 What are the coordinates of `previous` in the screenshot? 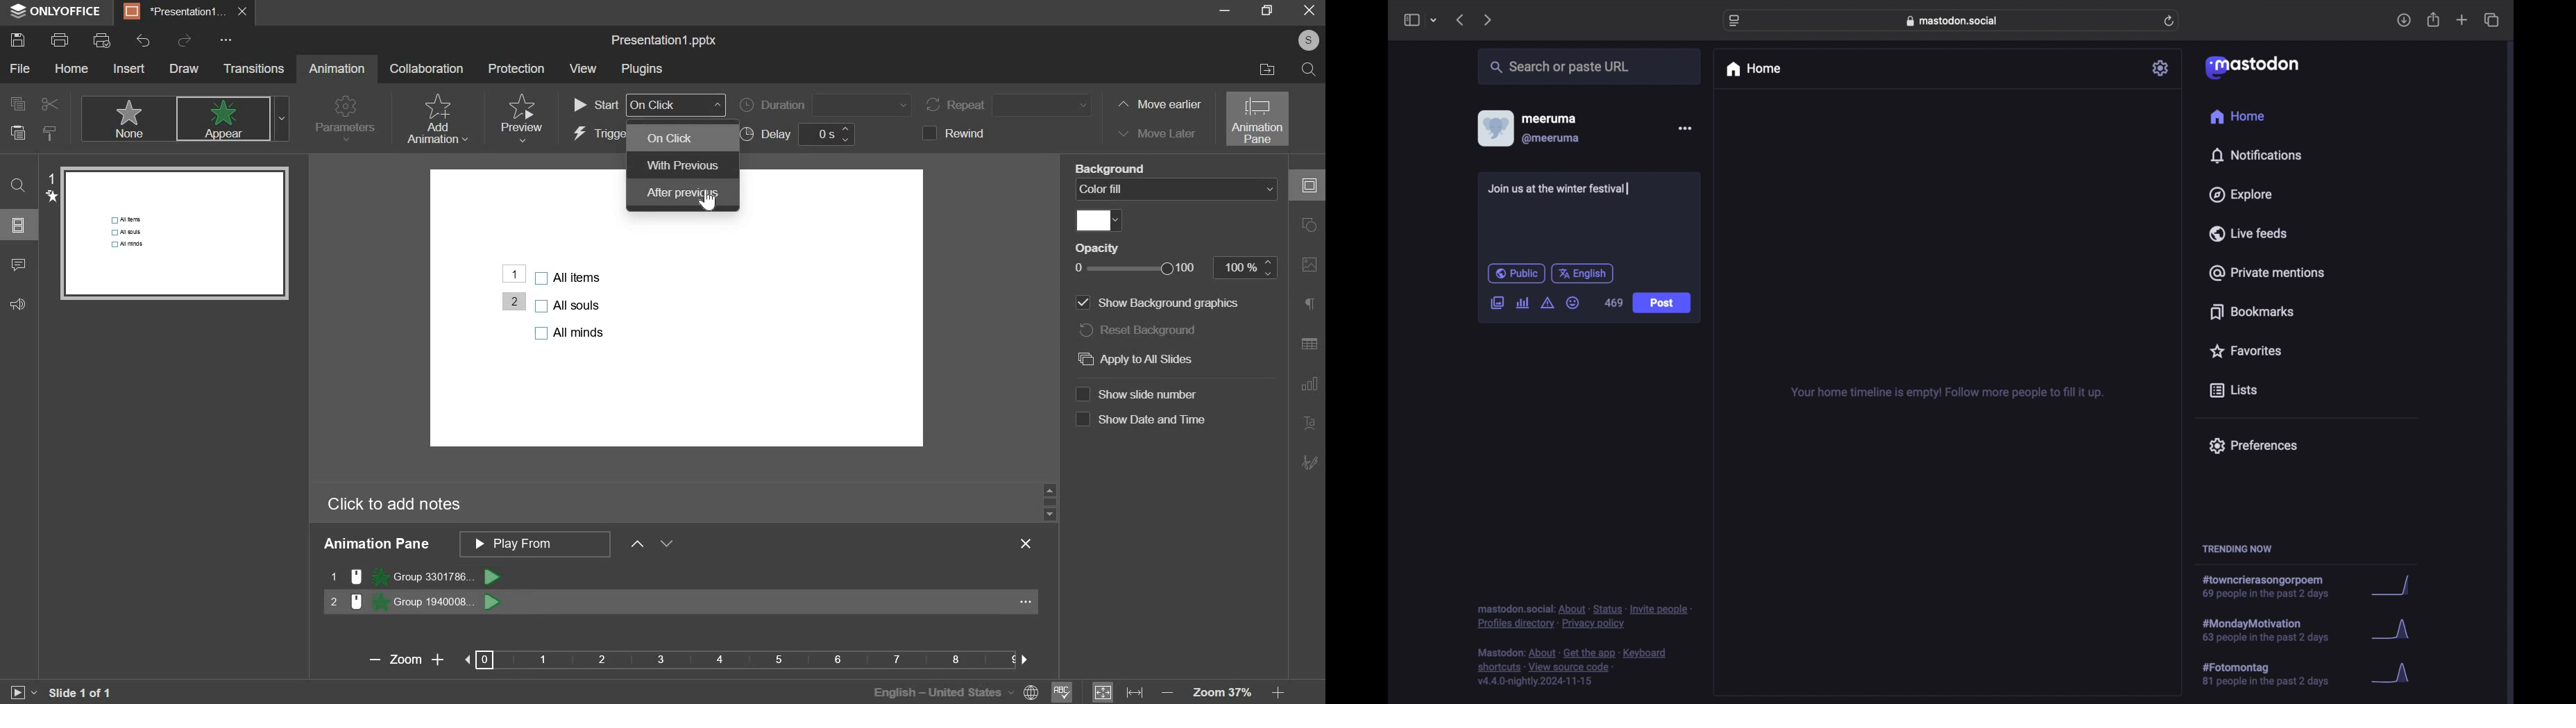 It's located at (1460, 20).